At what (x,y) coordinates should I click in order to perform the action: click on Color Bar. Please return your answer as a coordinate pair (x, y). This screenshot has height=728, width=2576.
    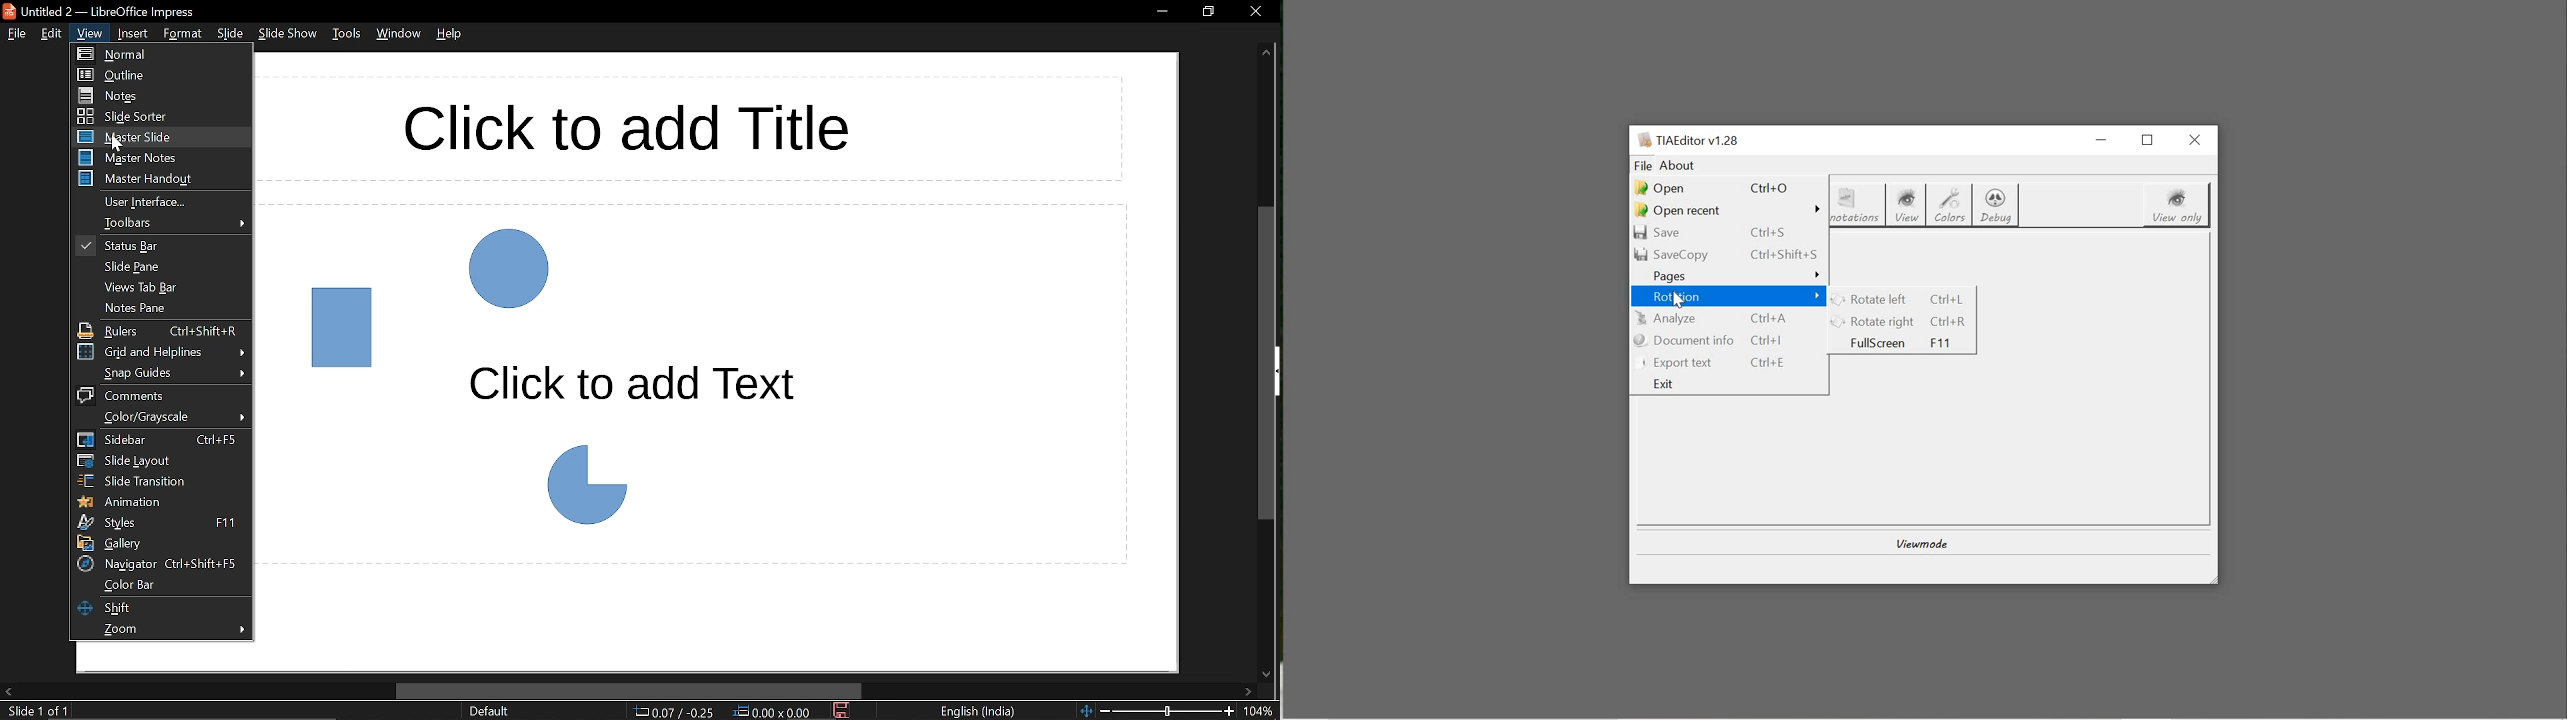
    Looking at the image, I should click on (158, 585).